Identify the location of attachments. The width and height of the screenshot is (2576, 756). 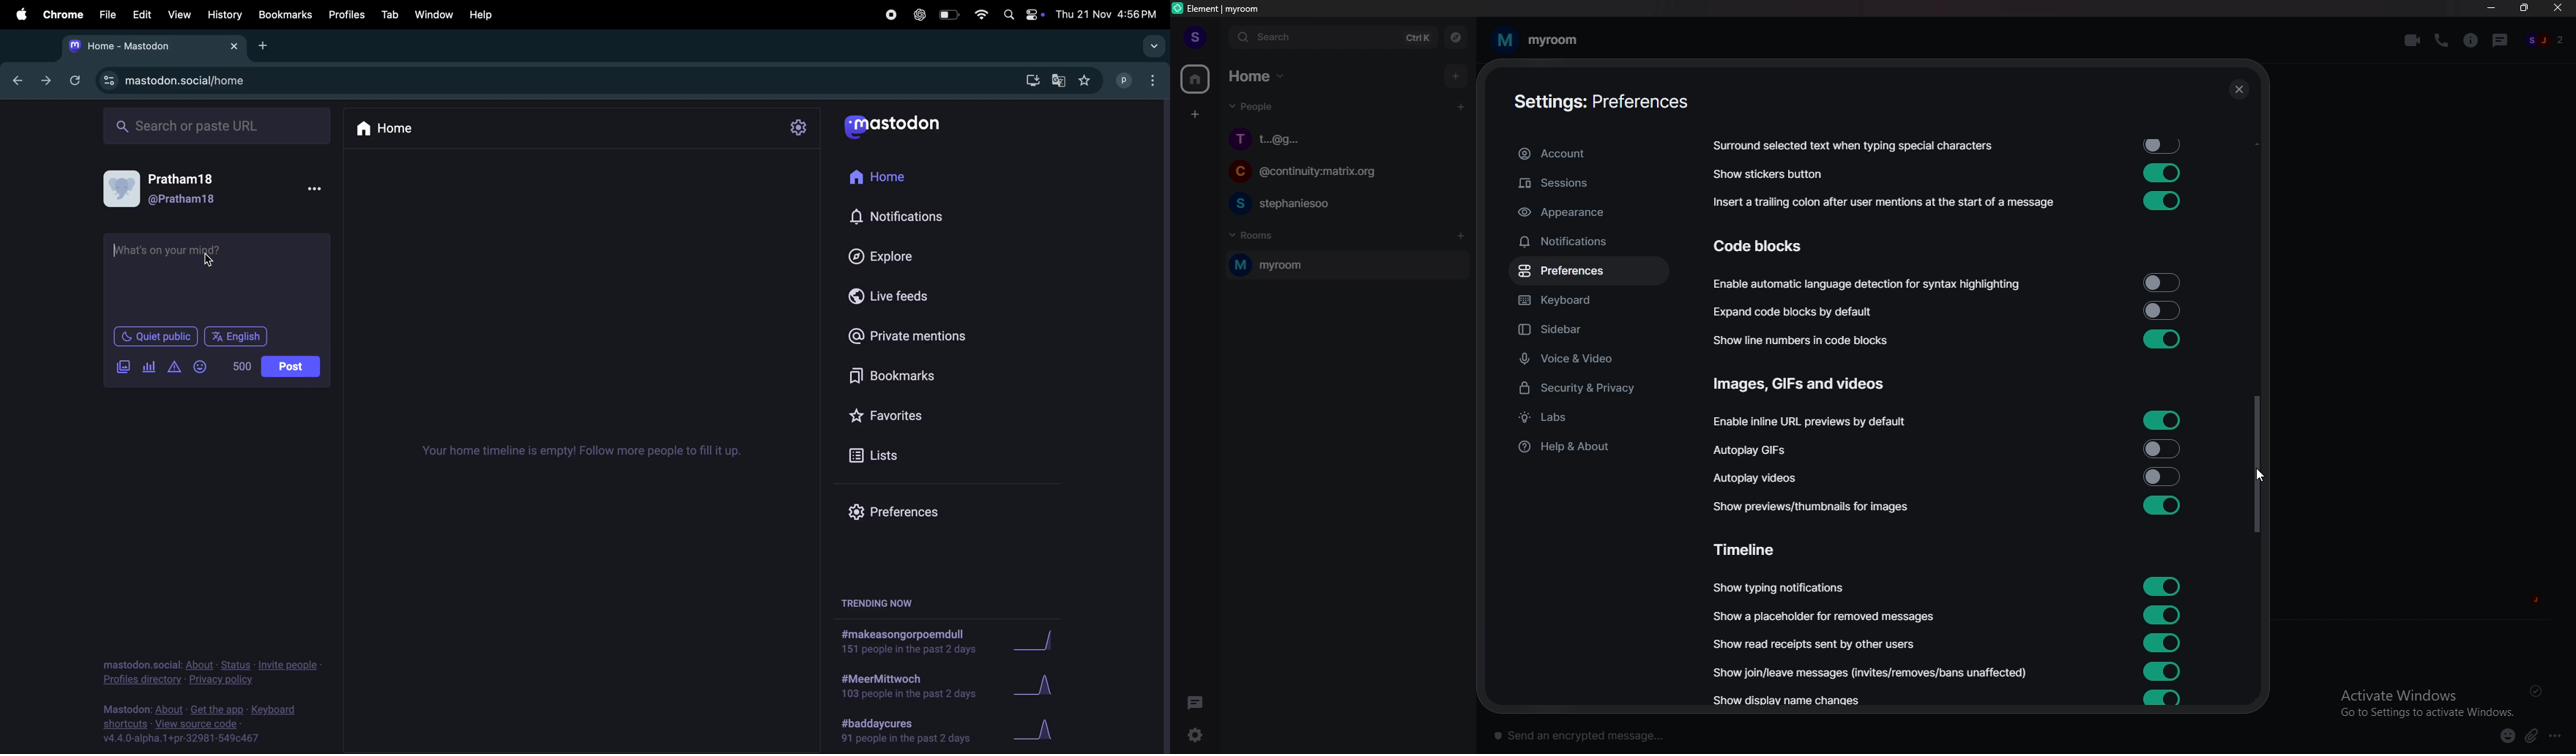
(2534, 736).